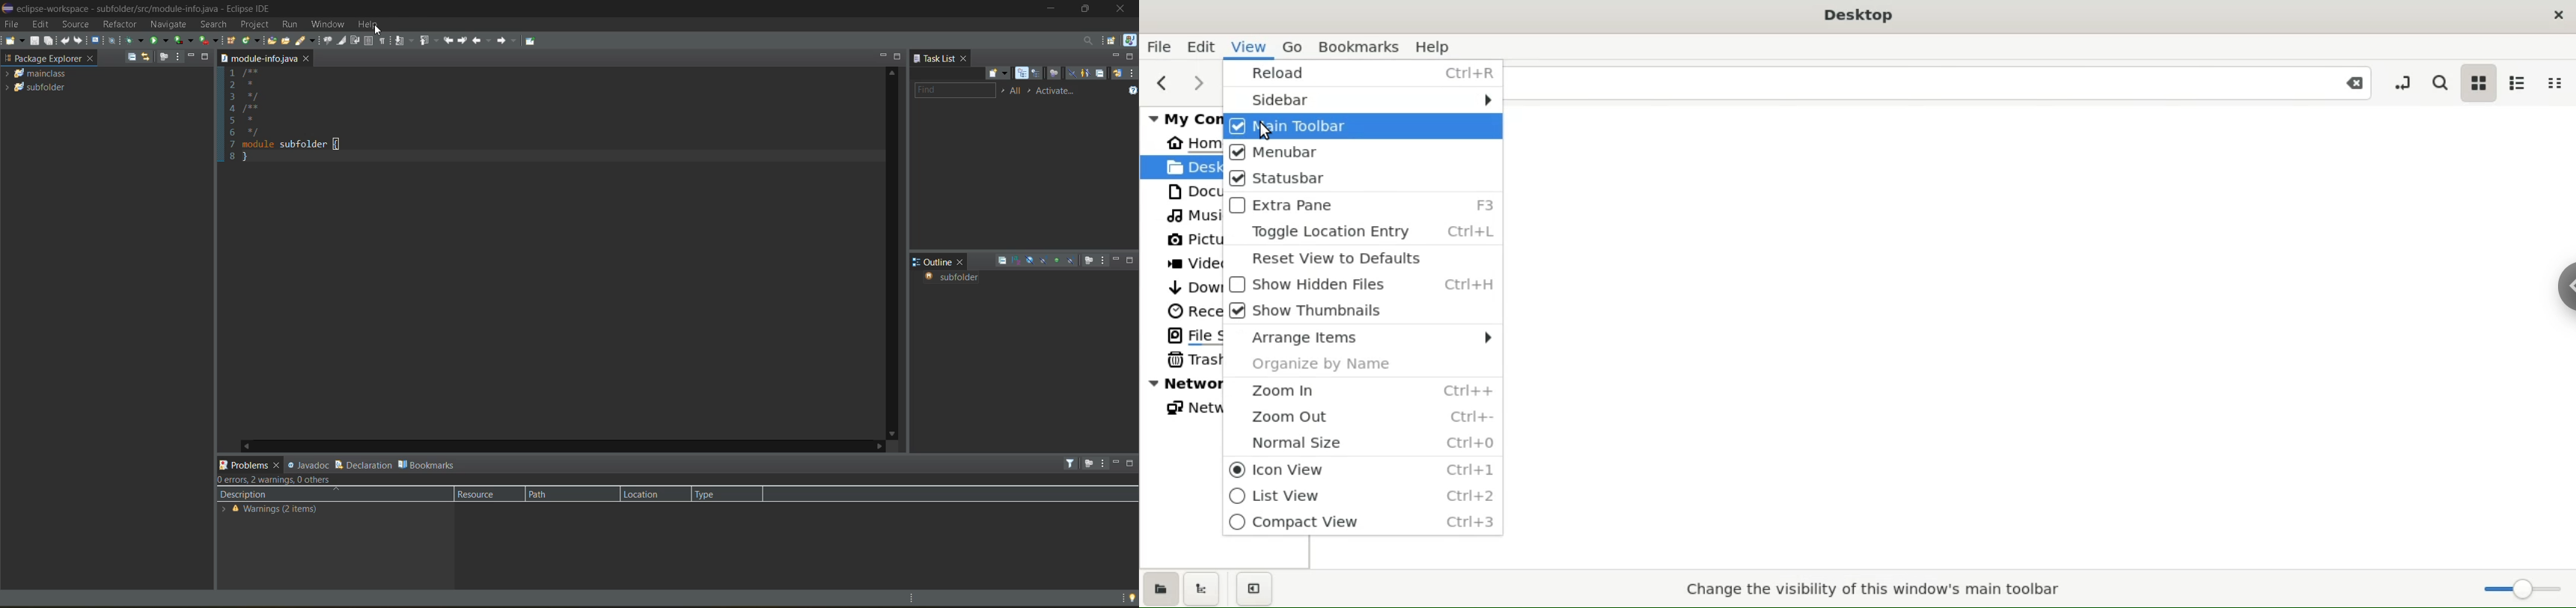 The image size is (2576, 616). What do you see at coordinates (962, 262) in the screenshot?
I see `close` at bounding box center [962, 262].